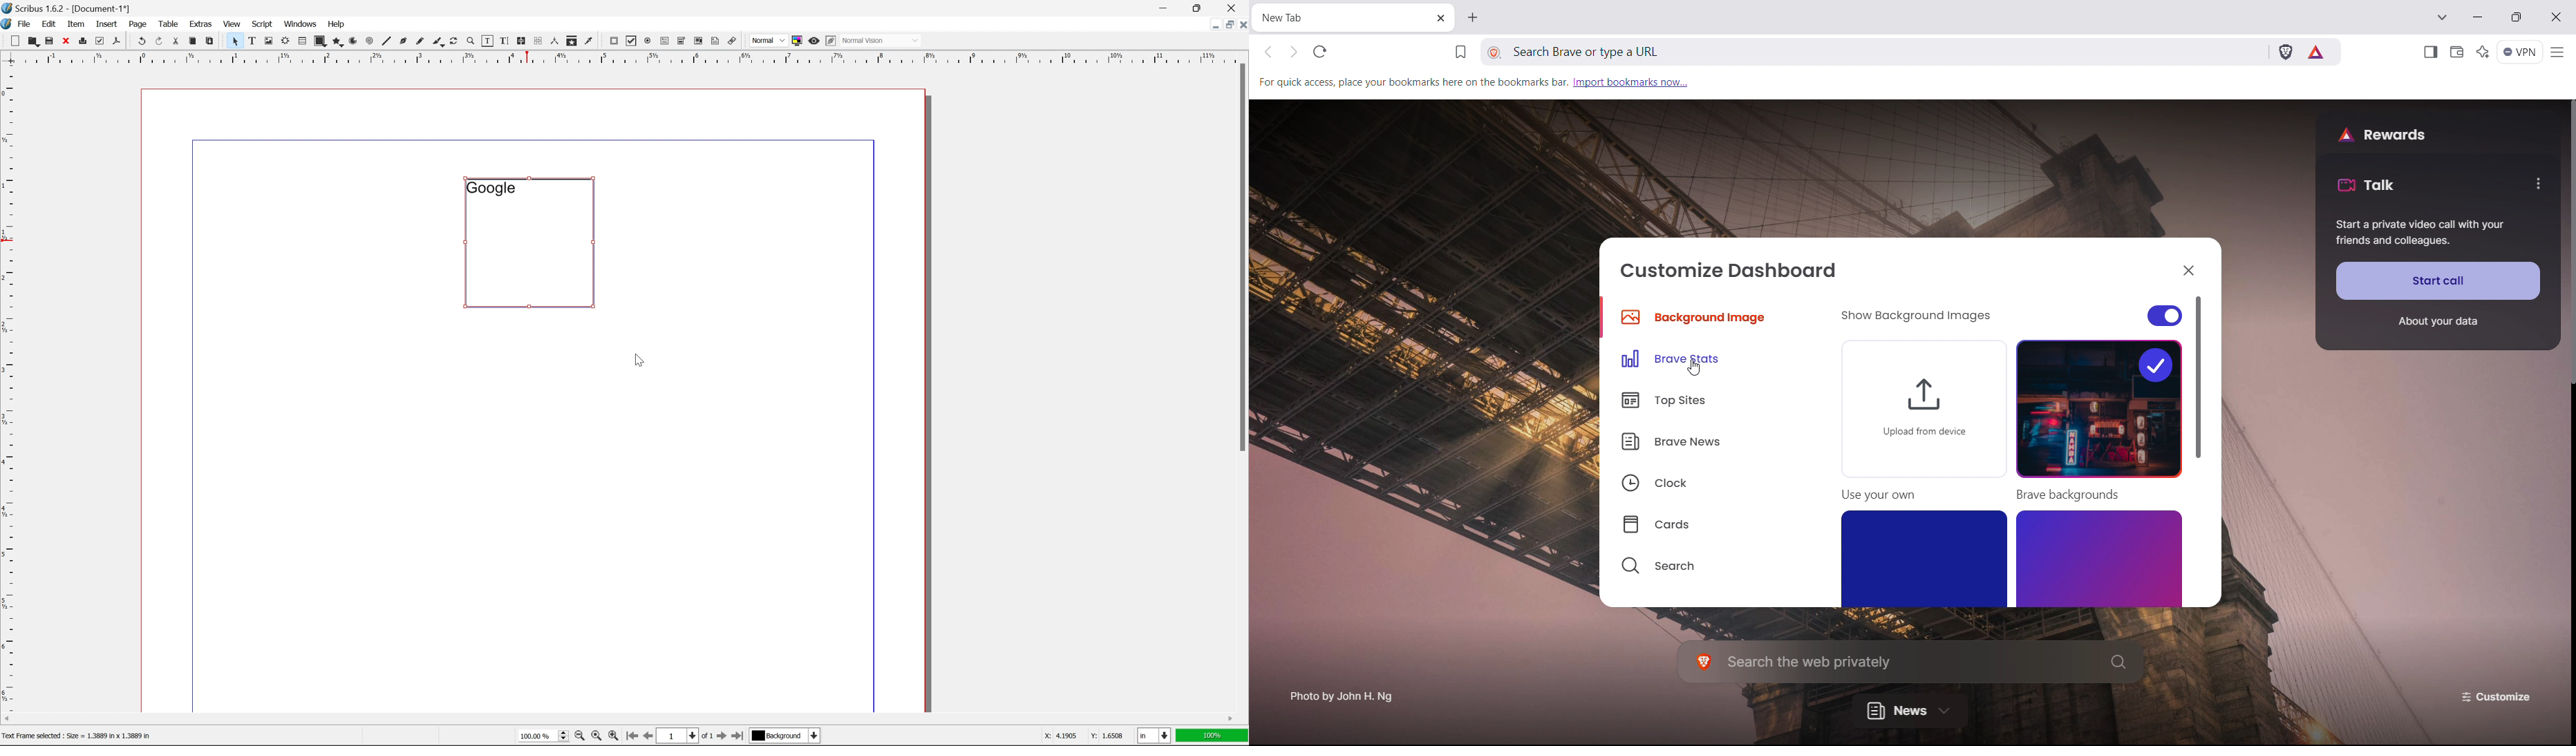  What do you see at coordinates (680, 42) in the screenshot?
I see `pdf combo box` at bounding box center [680, 42].